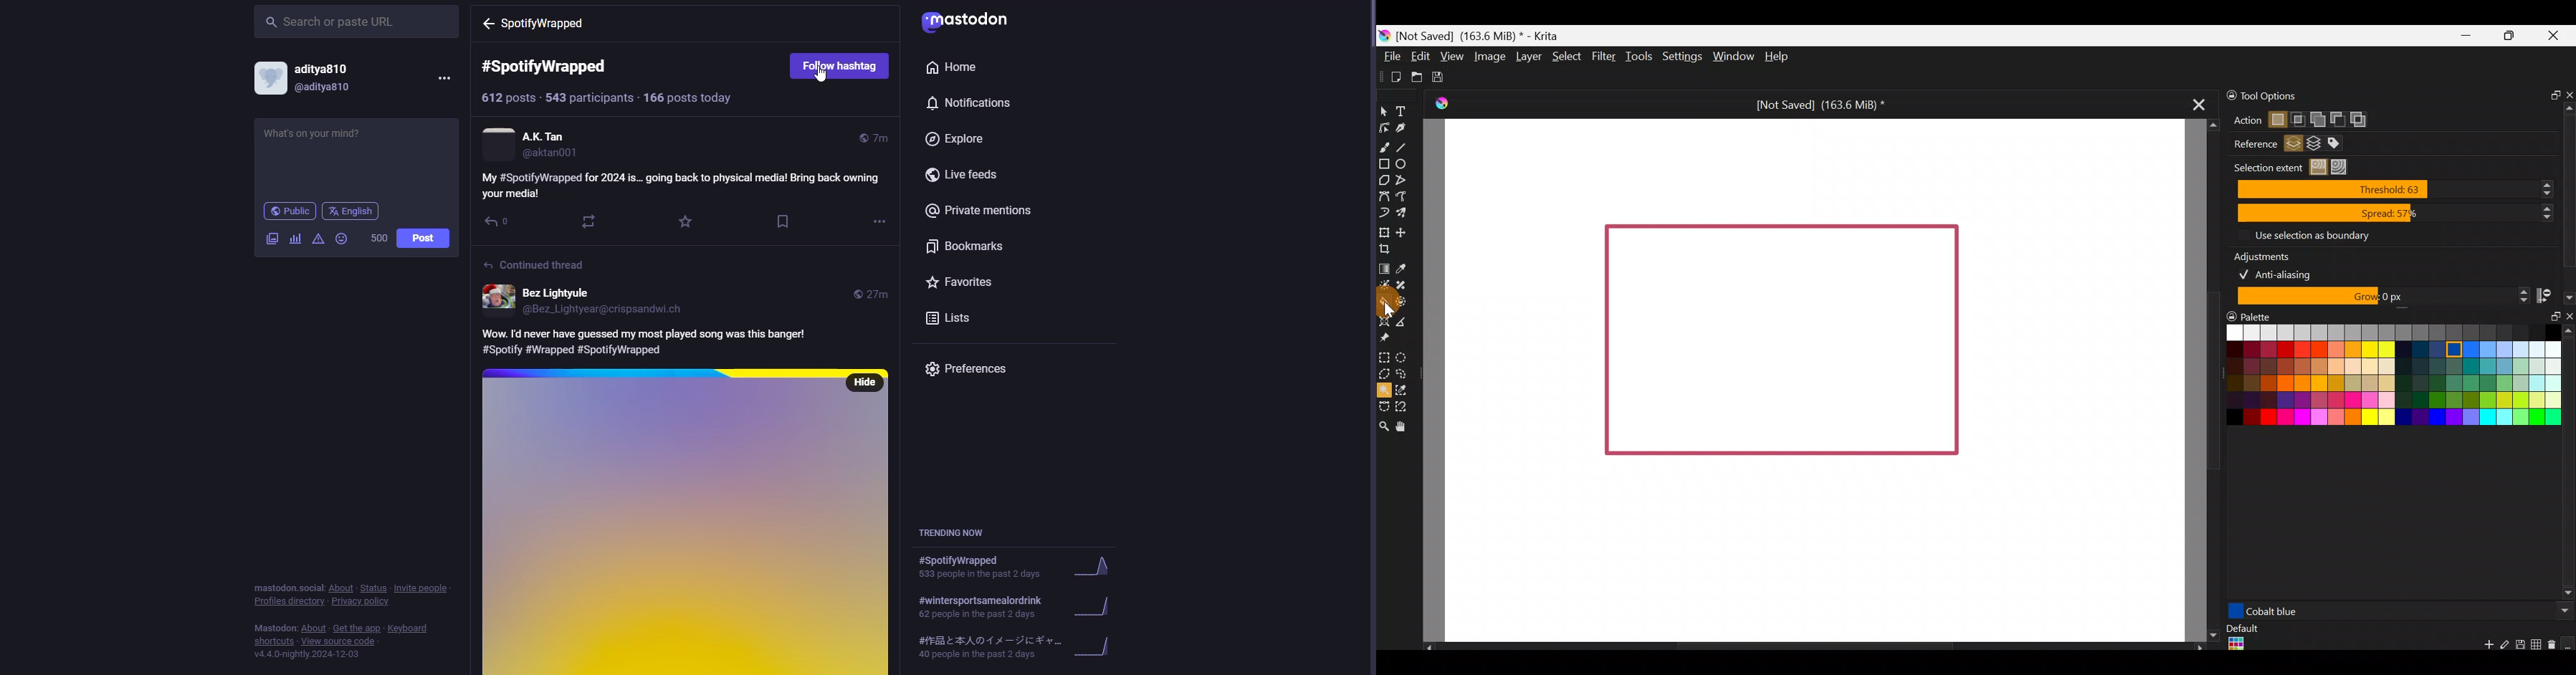 This screenshot has width=2576, height=700. Describe the element at coordinates (879, 221) in the screenshot. I see `more` at that location.